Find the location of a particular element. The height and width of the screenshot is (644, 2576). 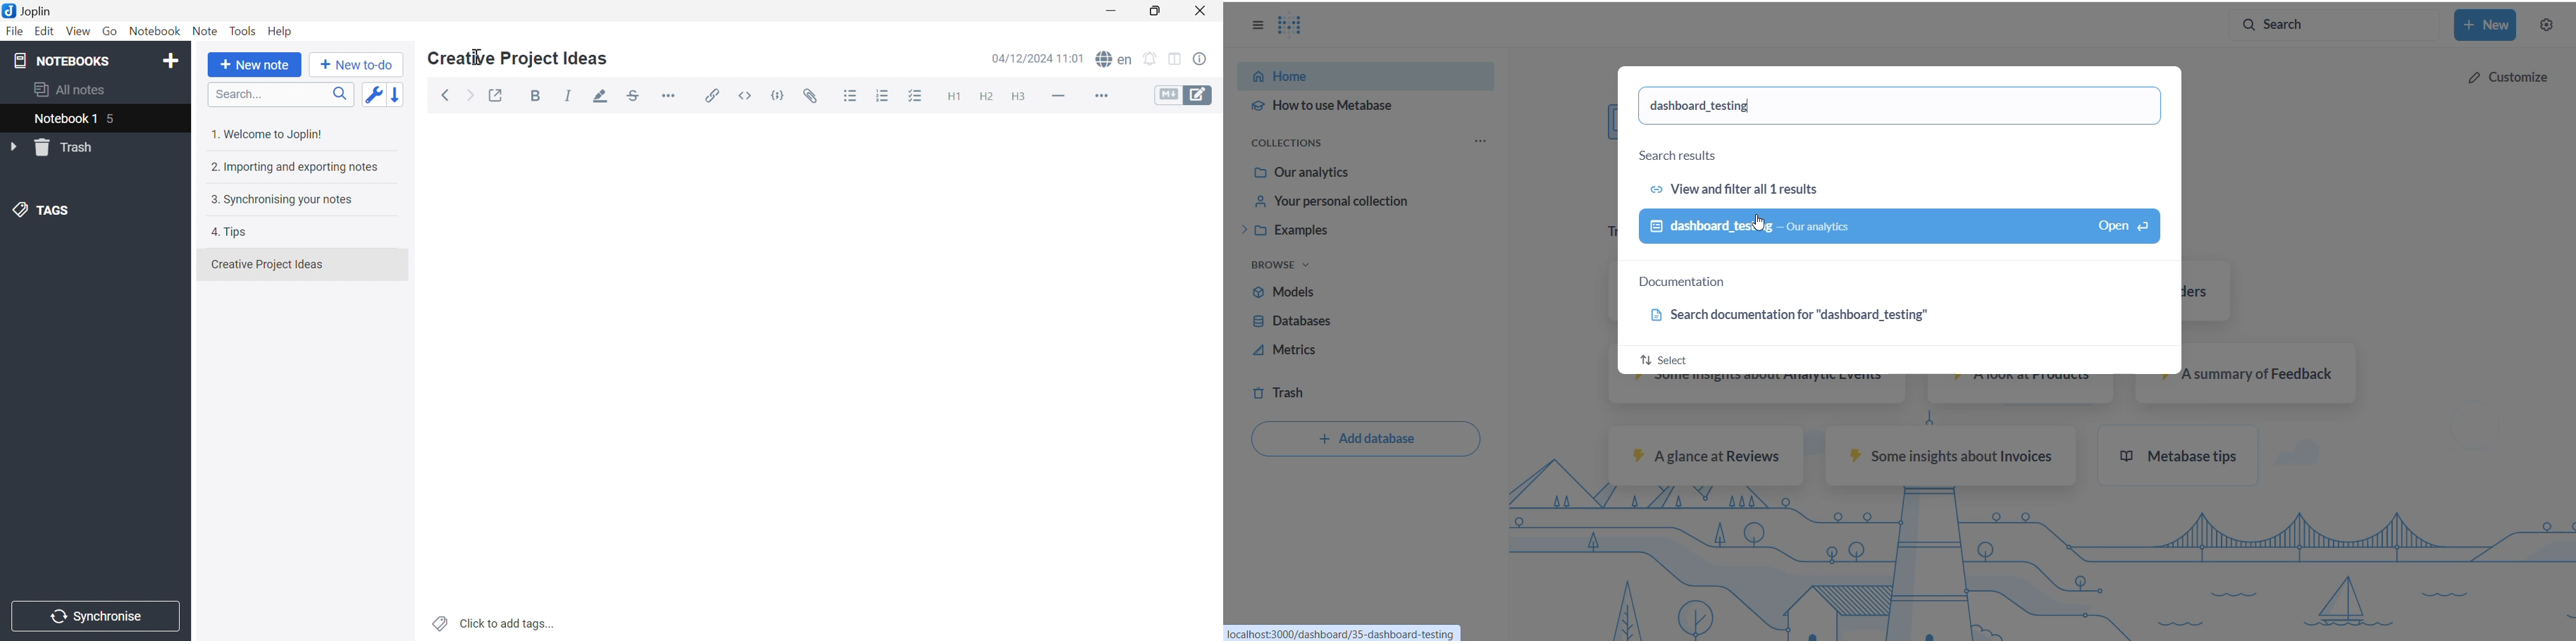

cursor is located at coordinates (1761, 220).